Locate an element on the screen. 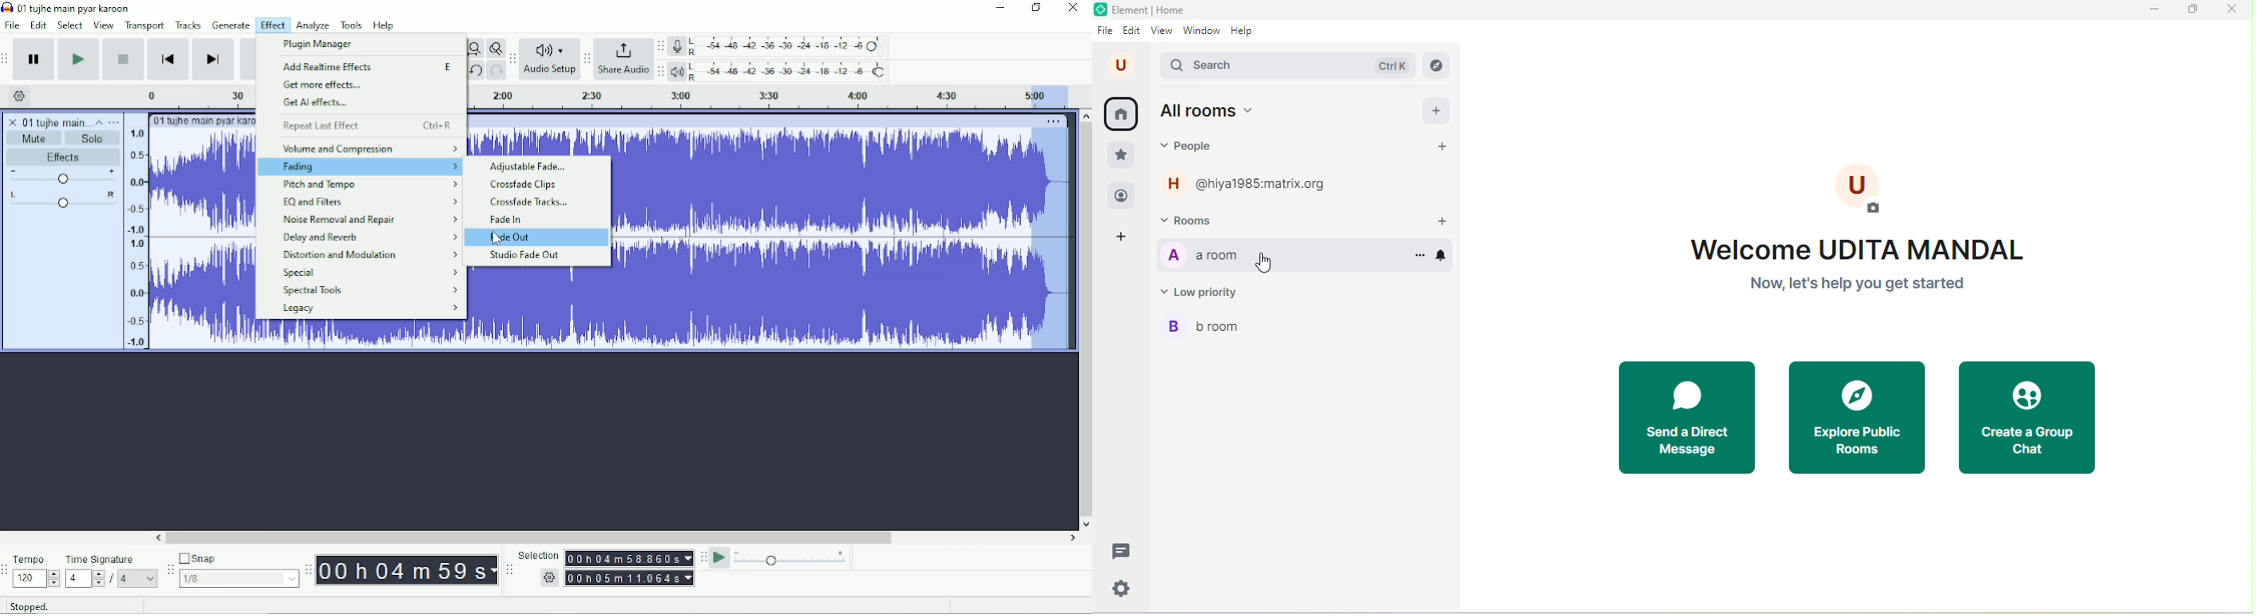 The image size is (2268, 616). Skip to end is located at coordinates (213, 60).